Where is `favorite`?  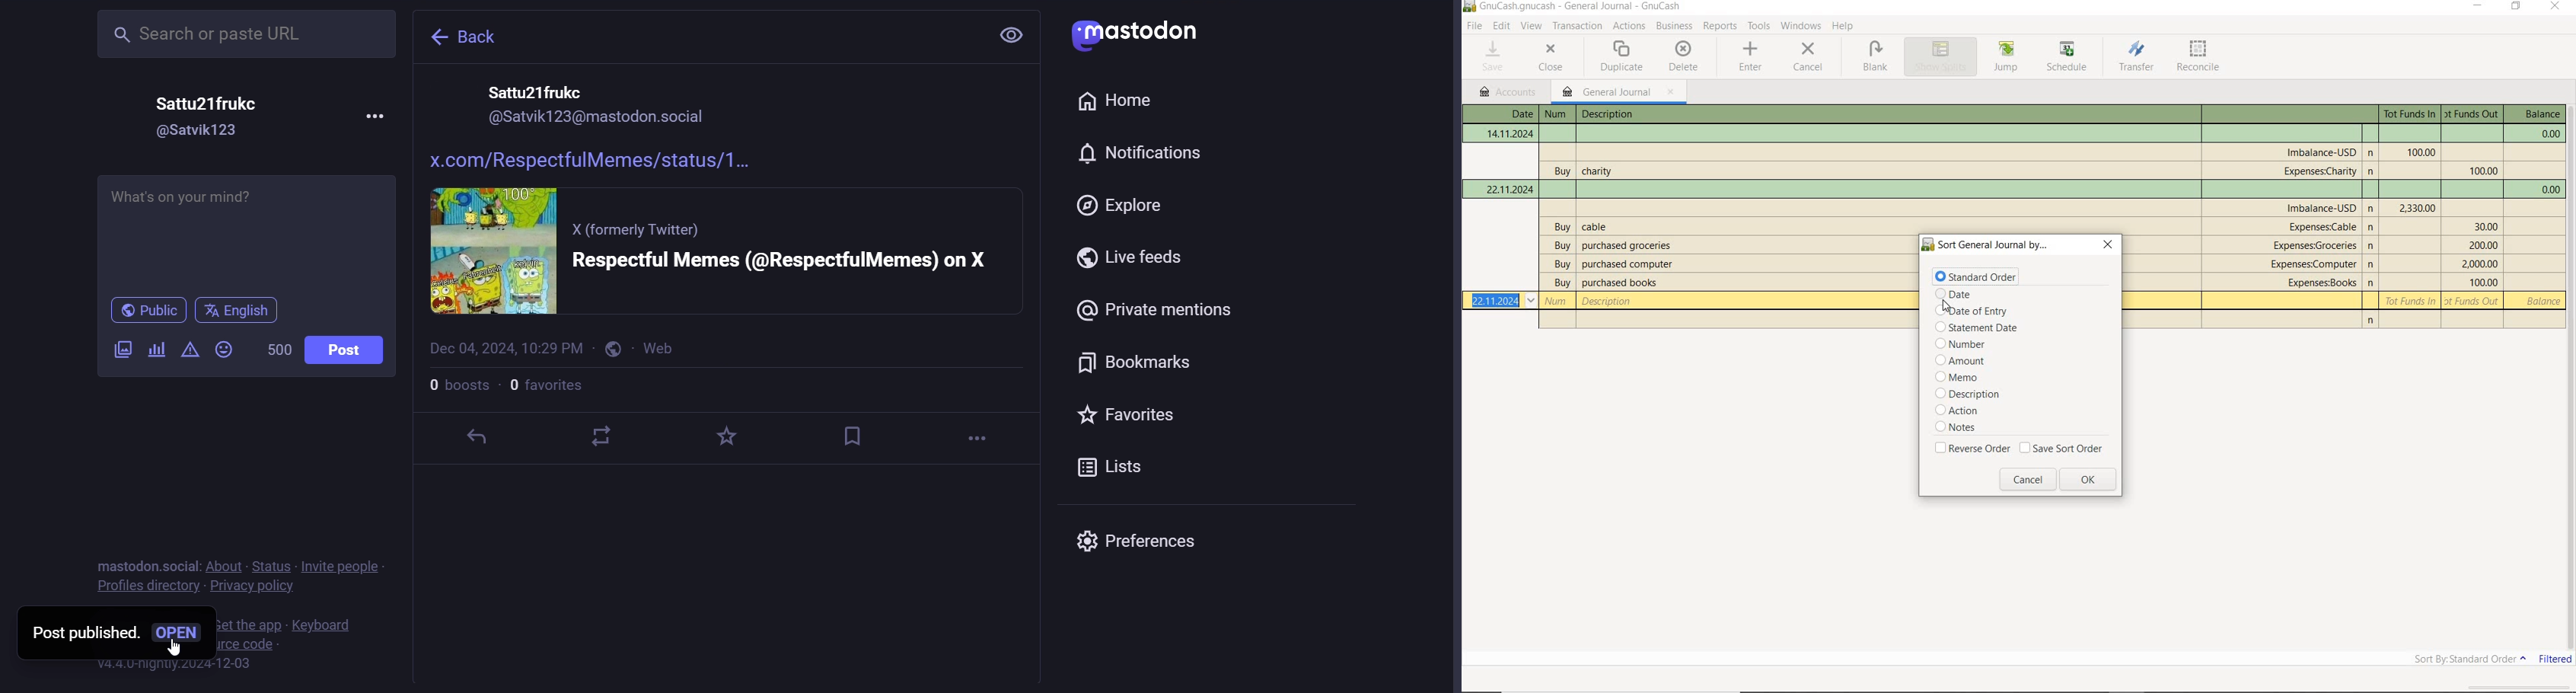 favorite is located at coordinates (715, 434).